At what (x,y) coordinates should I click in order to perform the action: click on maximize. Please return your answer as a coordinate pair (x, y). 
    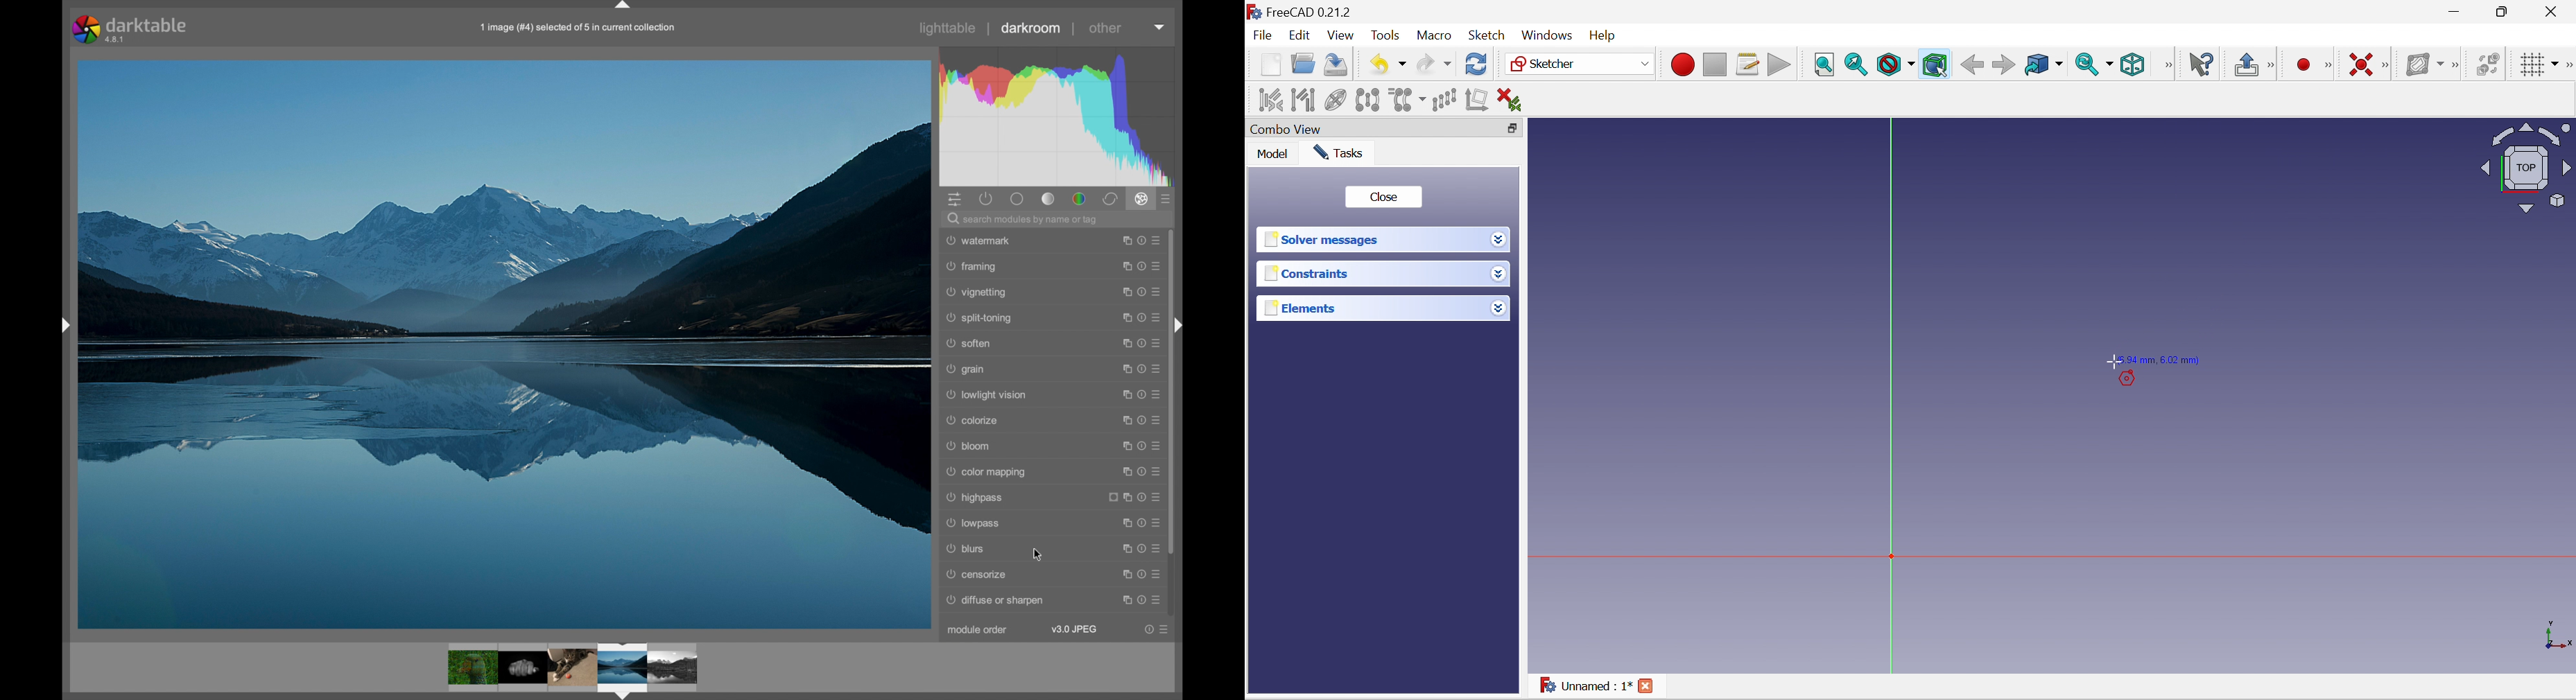
    Looking at the image, I should click on (1125, 266).